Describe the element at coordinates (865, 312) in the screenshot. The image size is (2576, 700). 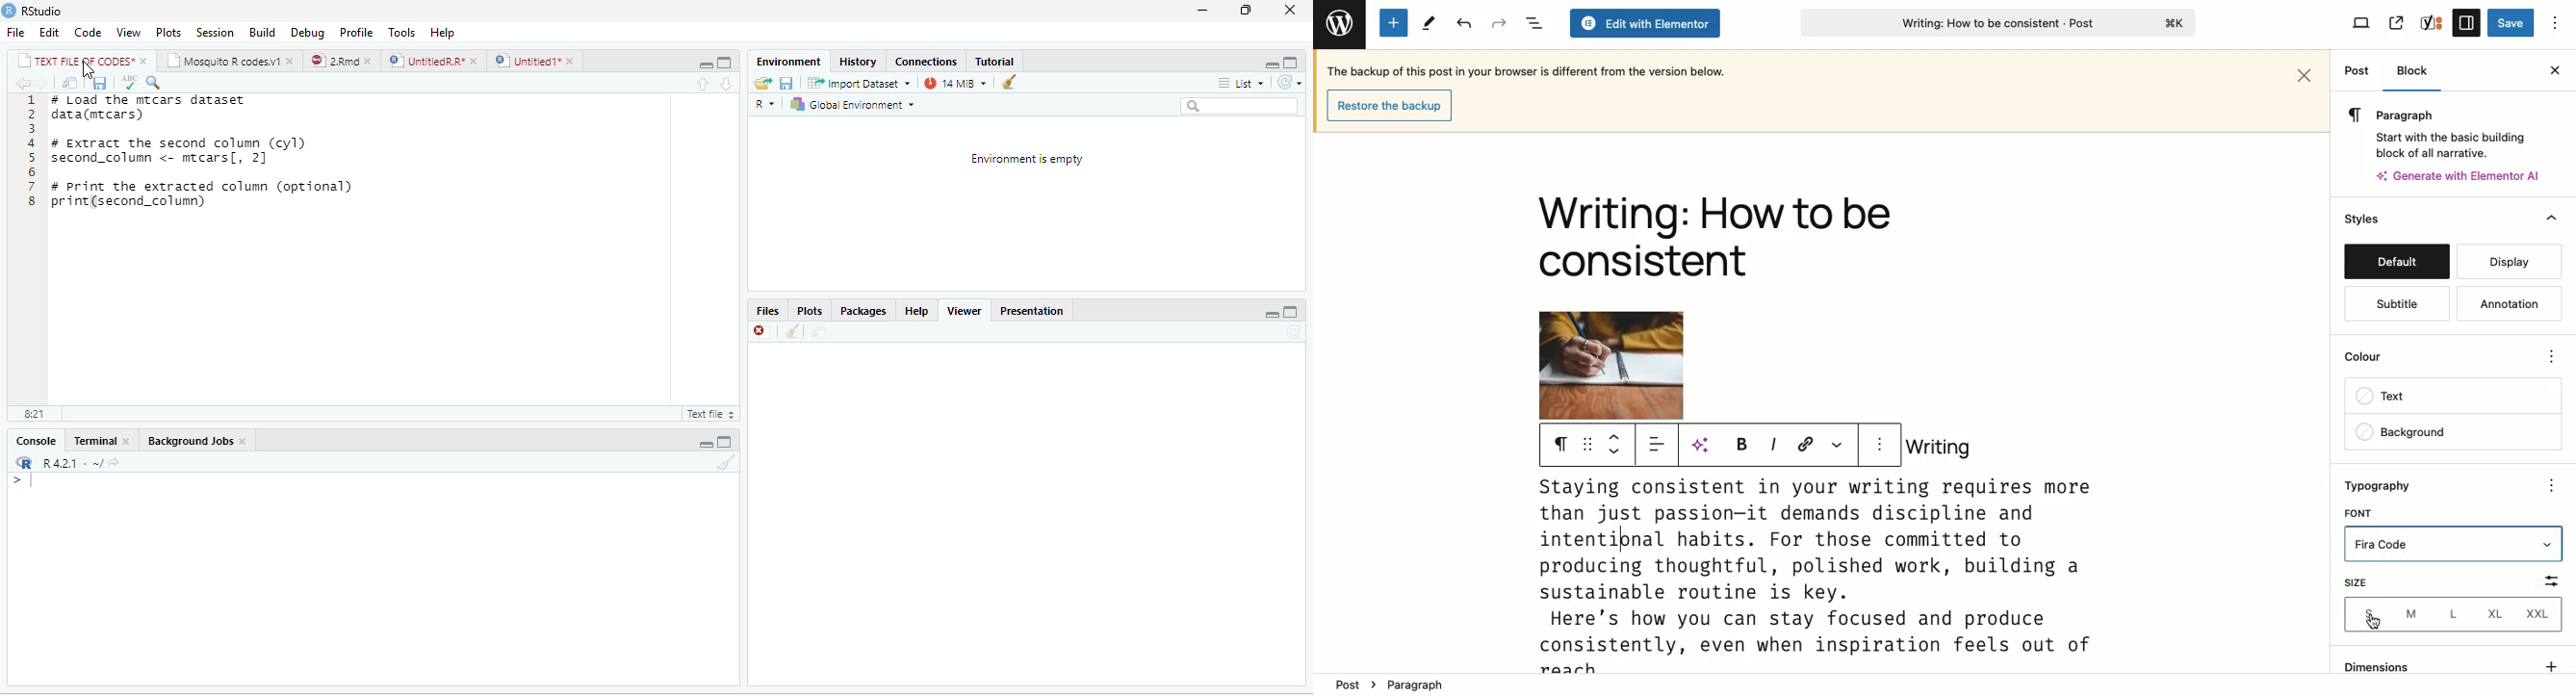
I see `Packages` at that location.